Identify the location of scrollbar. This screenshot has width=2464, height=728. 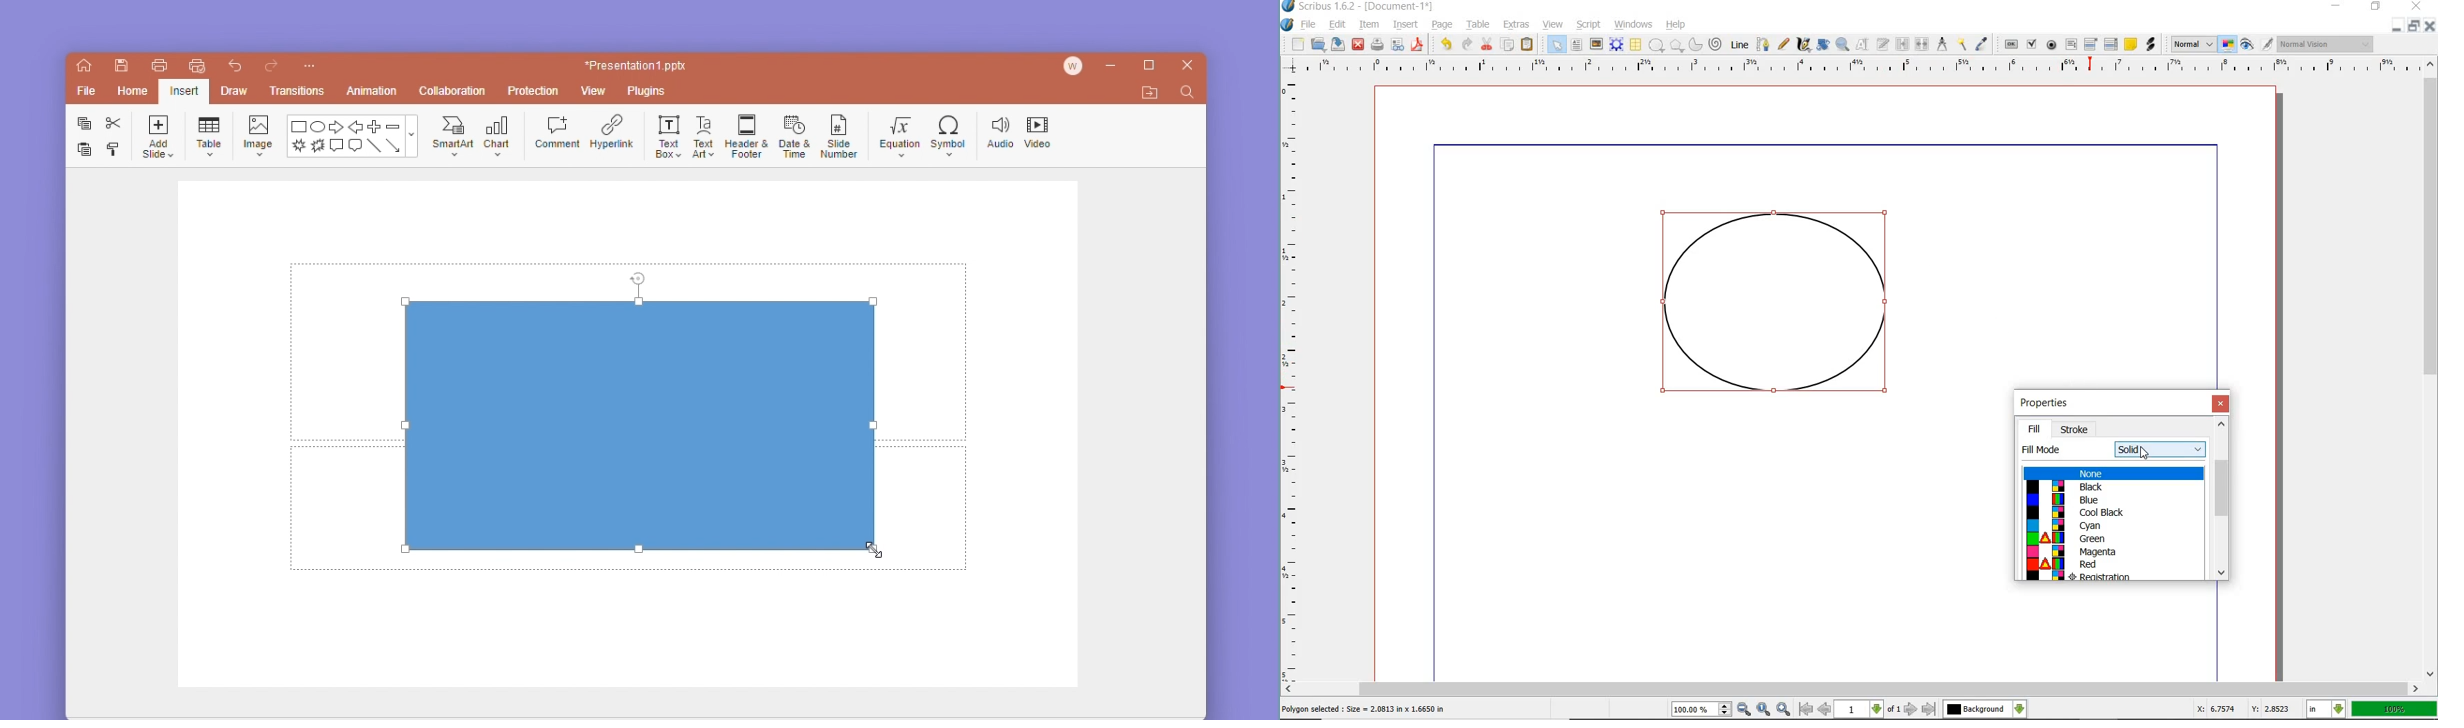
(2221, 501).